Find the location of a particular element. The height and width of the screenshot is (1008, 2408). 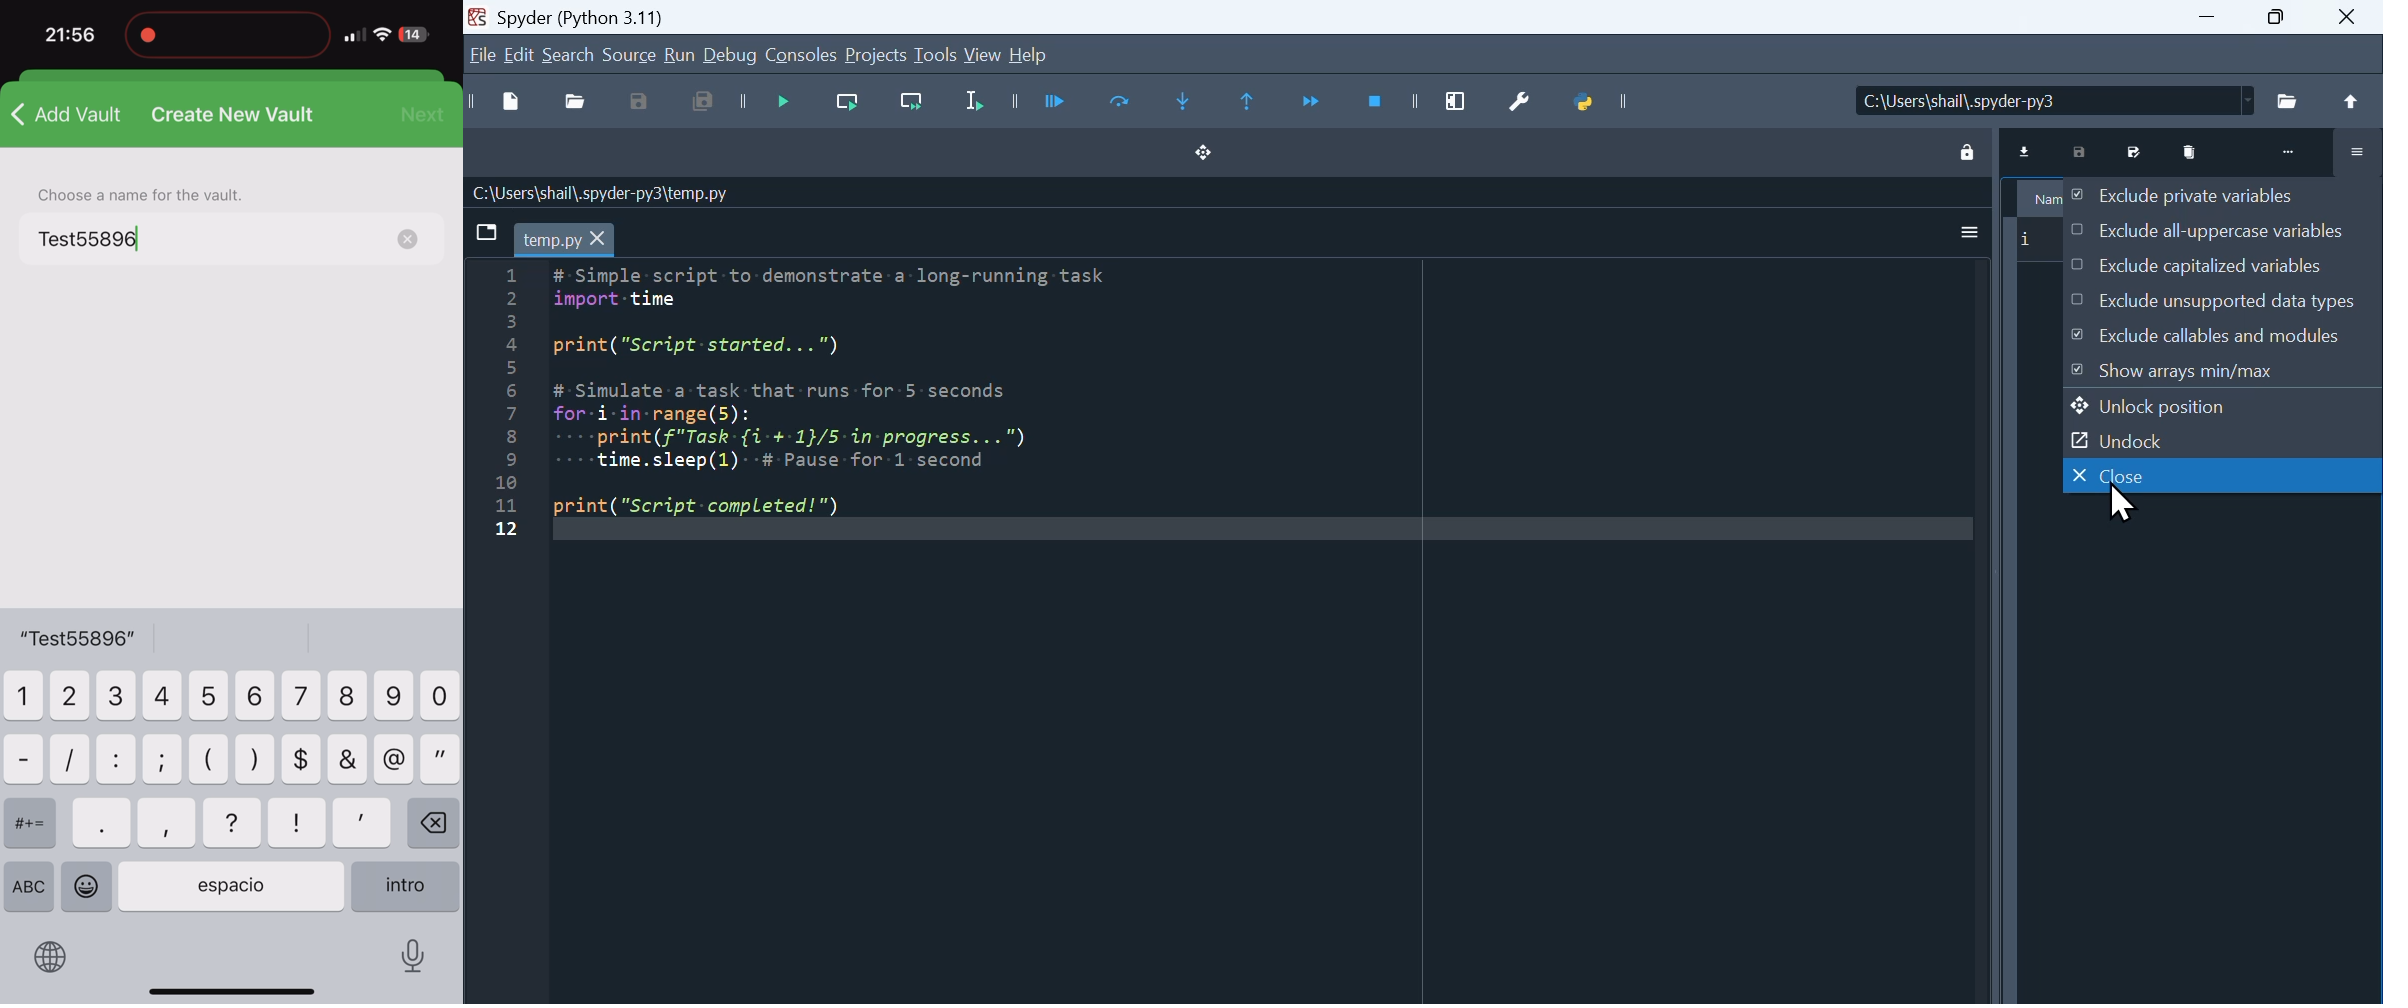

Python path manager is located at coordinates (1587, 103).